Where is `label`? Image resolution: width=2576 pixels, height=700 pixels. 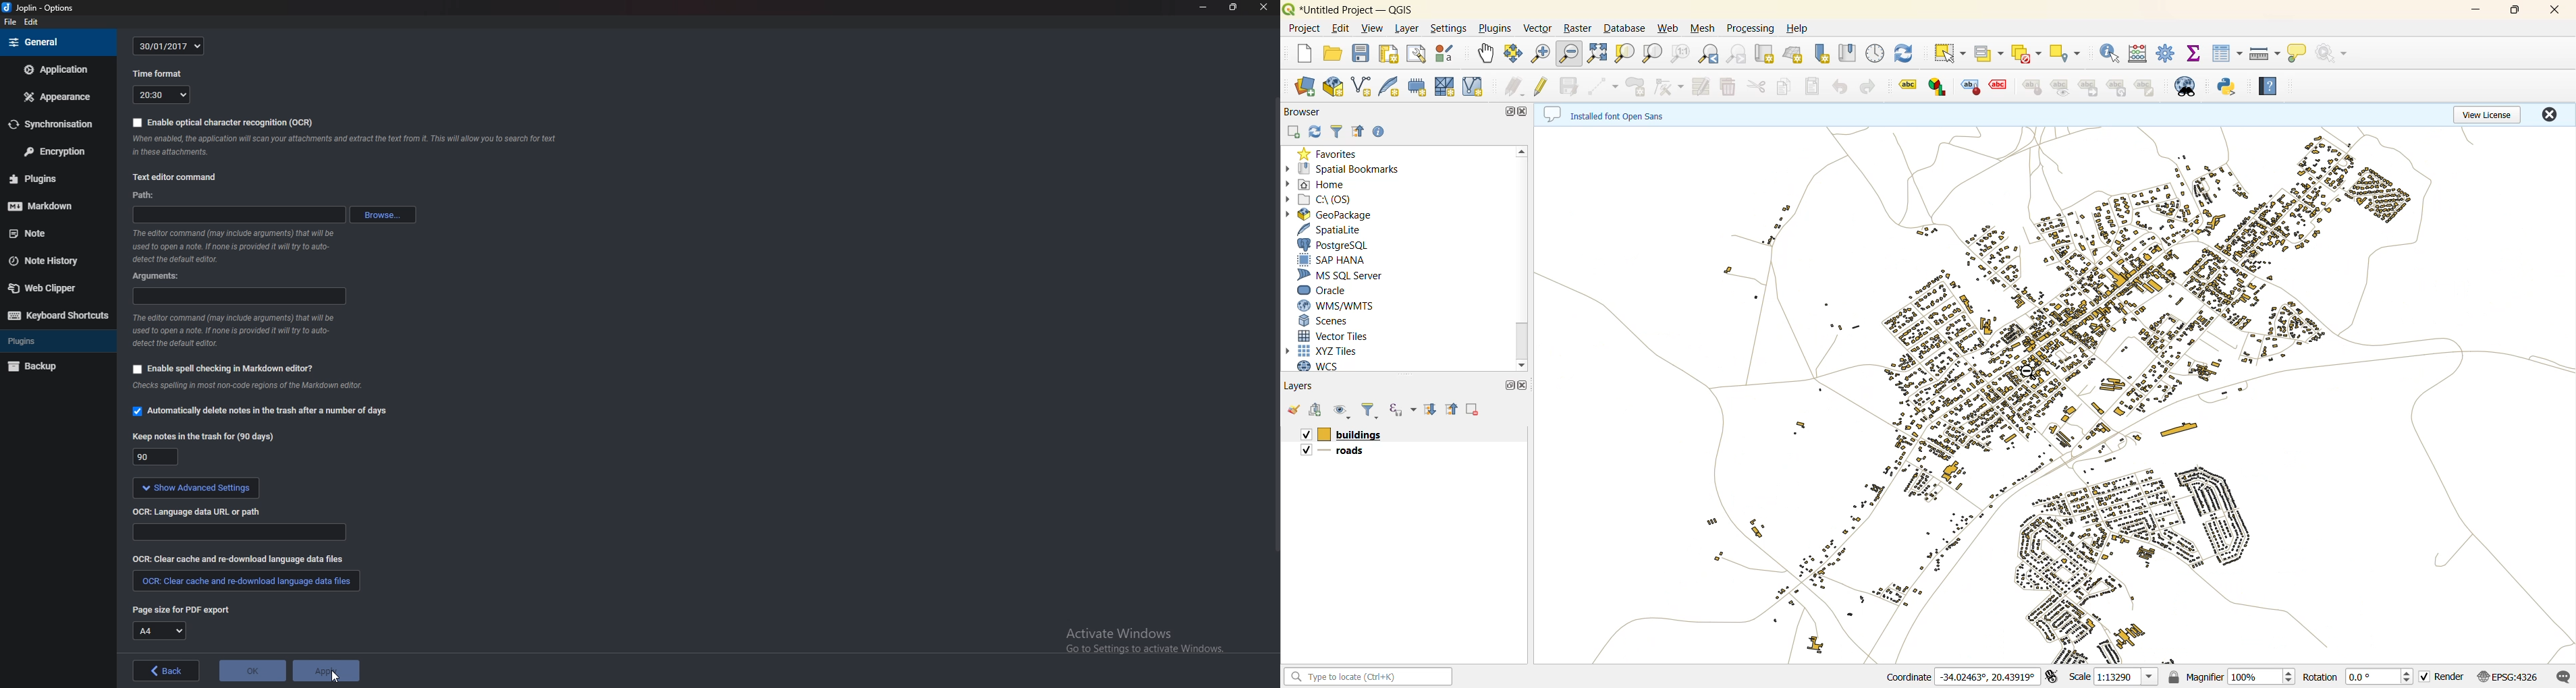
label is located at coordinates (2089, 88).